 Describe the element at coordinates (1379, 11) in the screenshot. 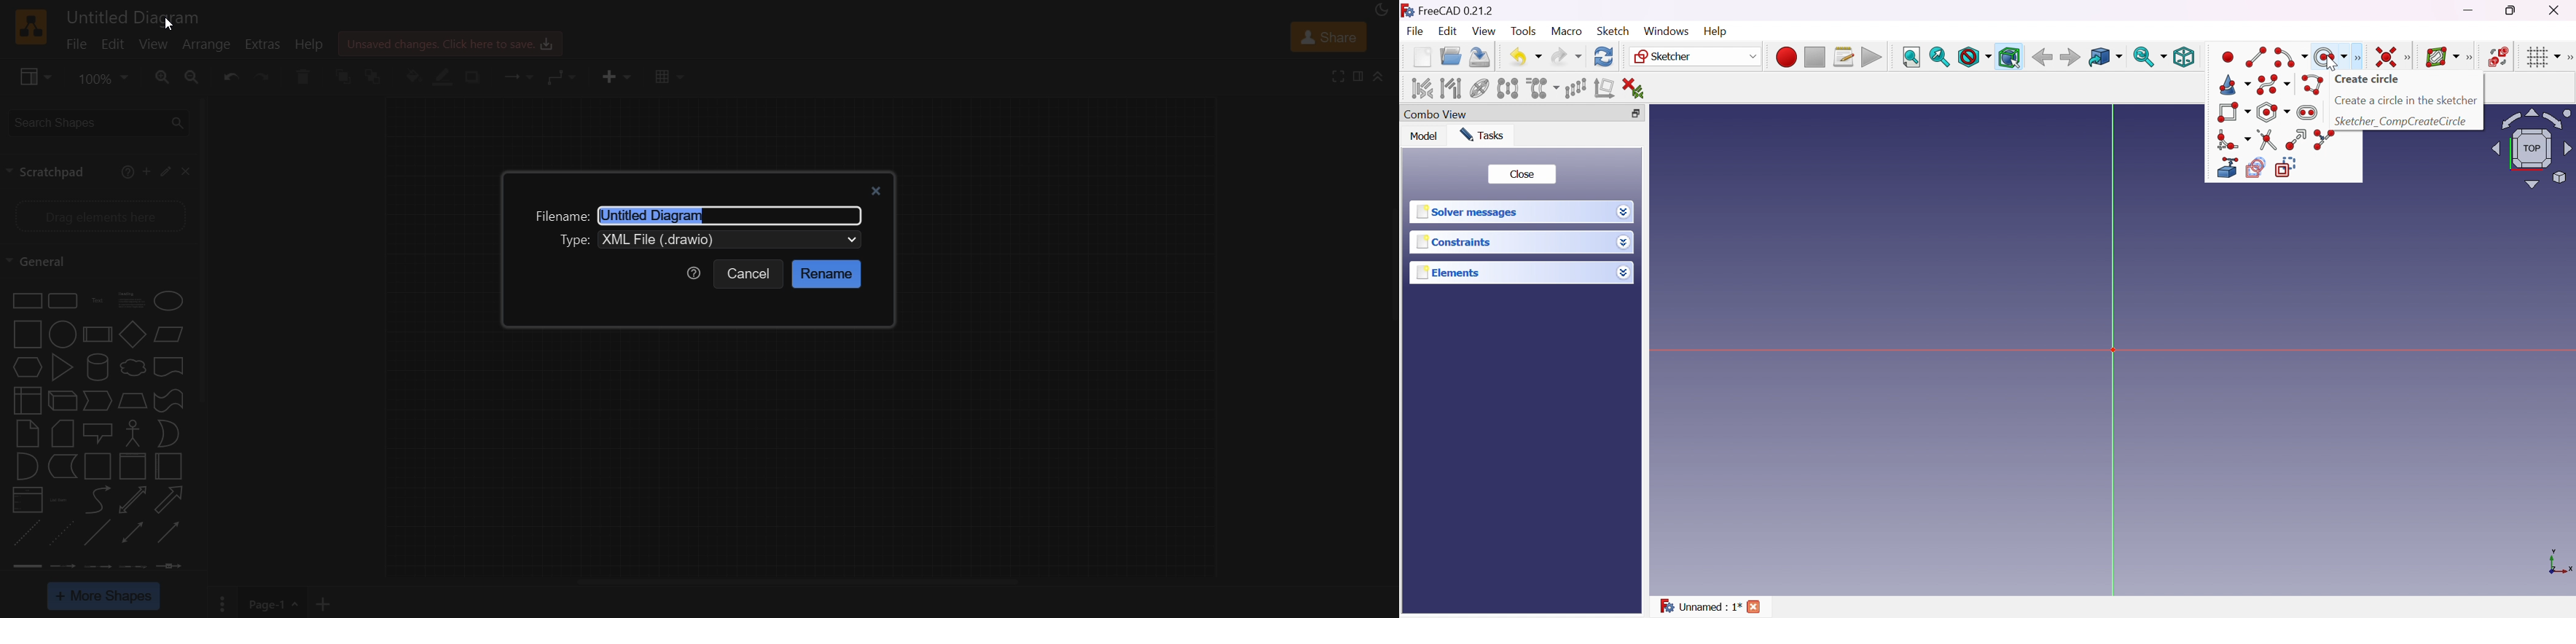

I see `appearance` at that location.